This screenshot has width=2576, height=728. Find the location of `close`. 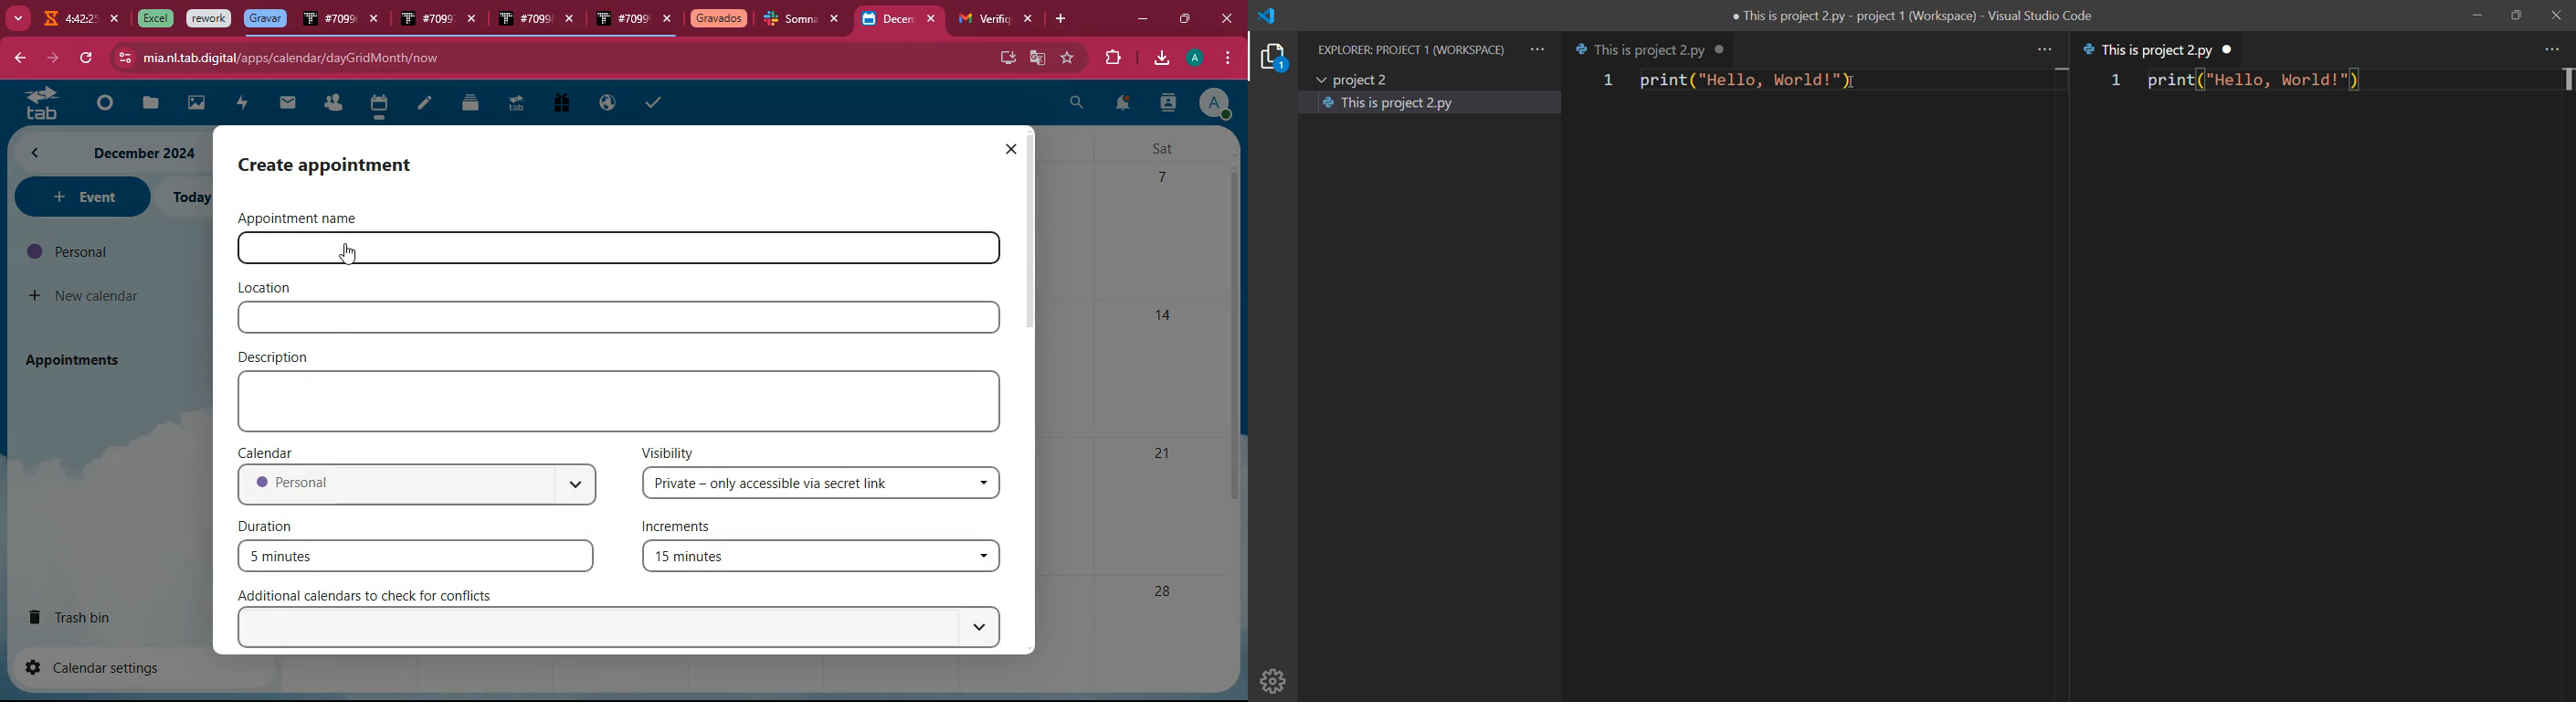

close is located at coordinates (476, 22).